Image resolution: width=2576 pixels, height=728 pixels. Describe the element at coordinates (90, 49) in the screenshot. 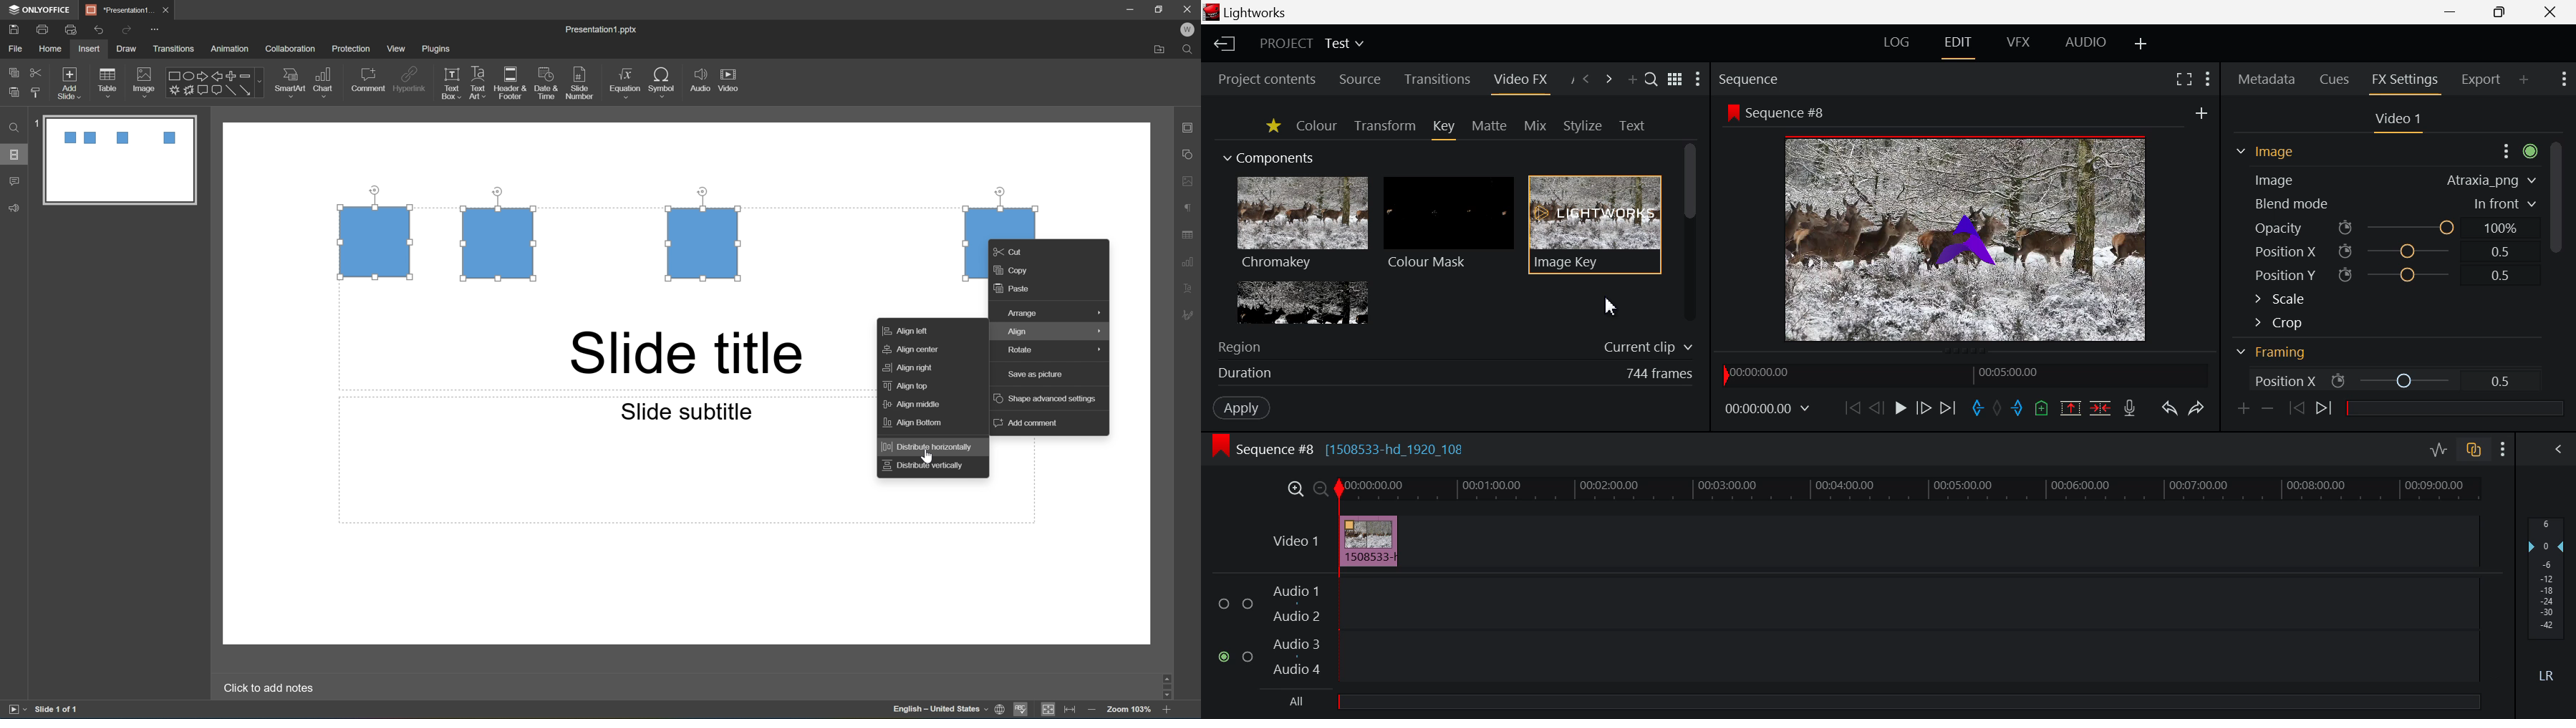

I see `insert` at that location.